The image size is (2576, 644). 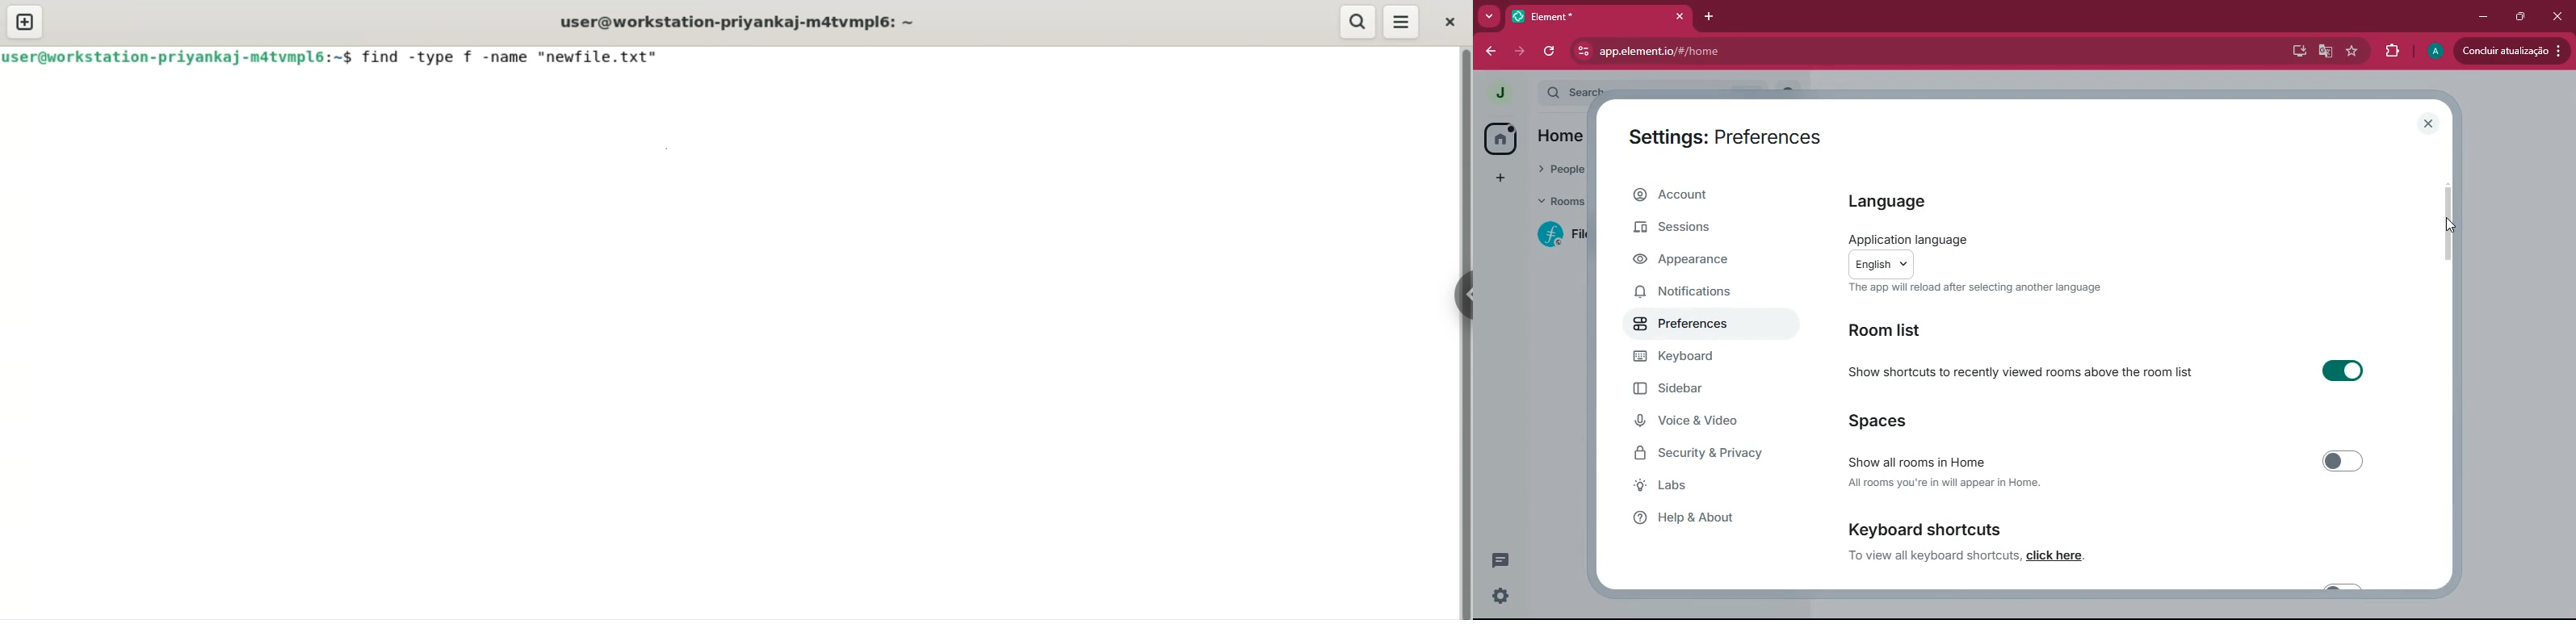 What do you see at coordinates (1710, 18) in the screenshot?
I see `add tab` at bounding box center [1710, 18].